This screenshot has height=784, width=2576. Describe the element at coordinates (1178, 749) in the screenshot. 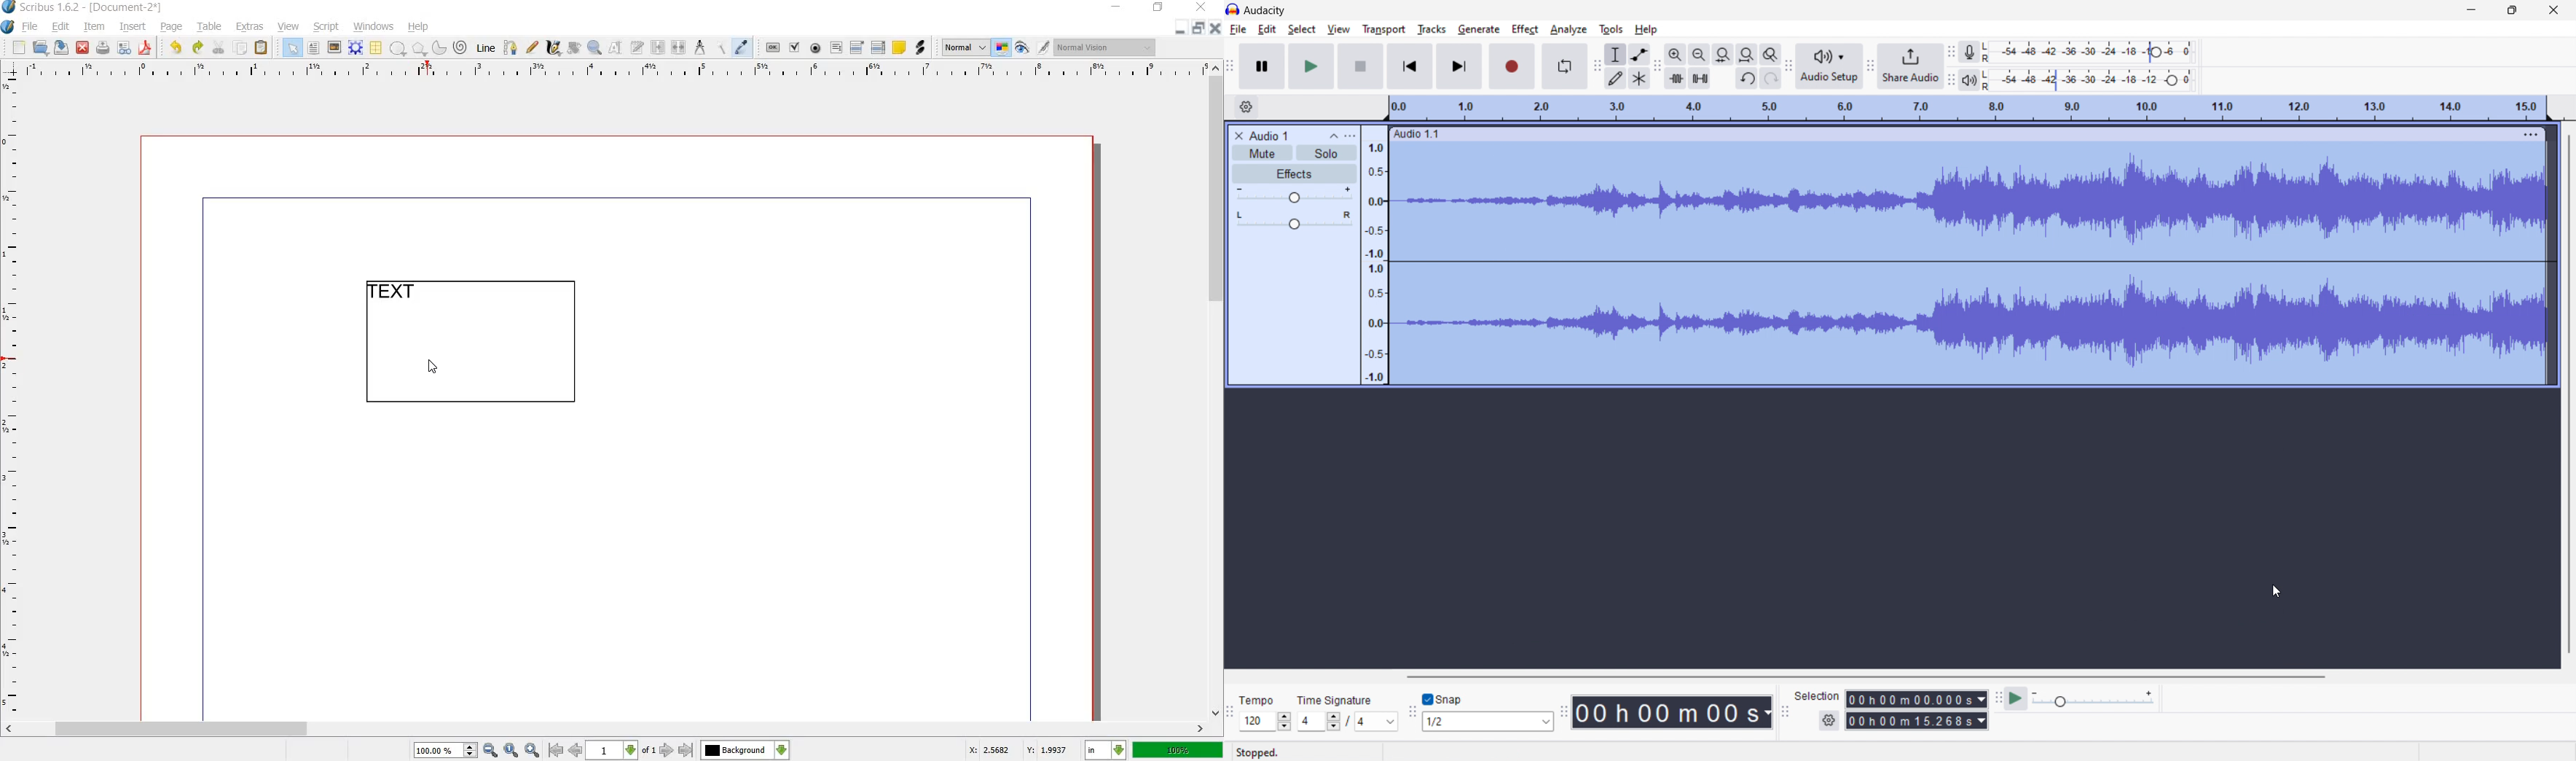

I see `100%` at that location.